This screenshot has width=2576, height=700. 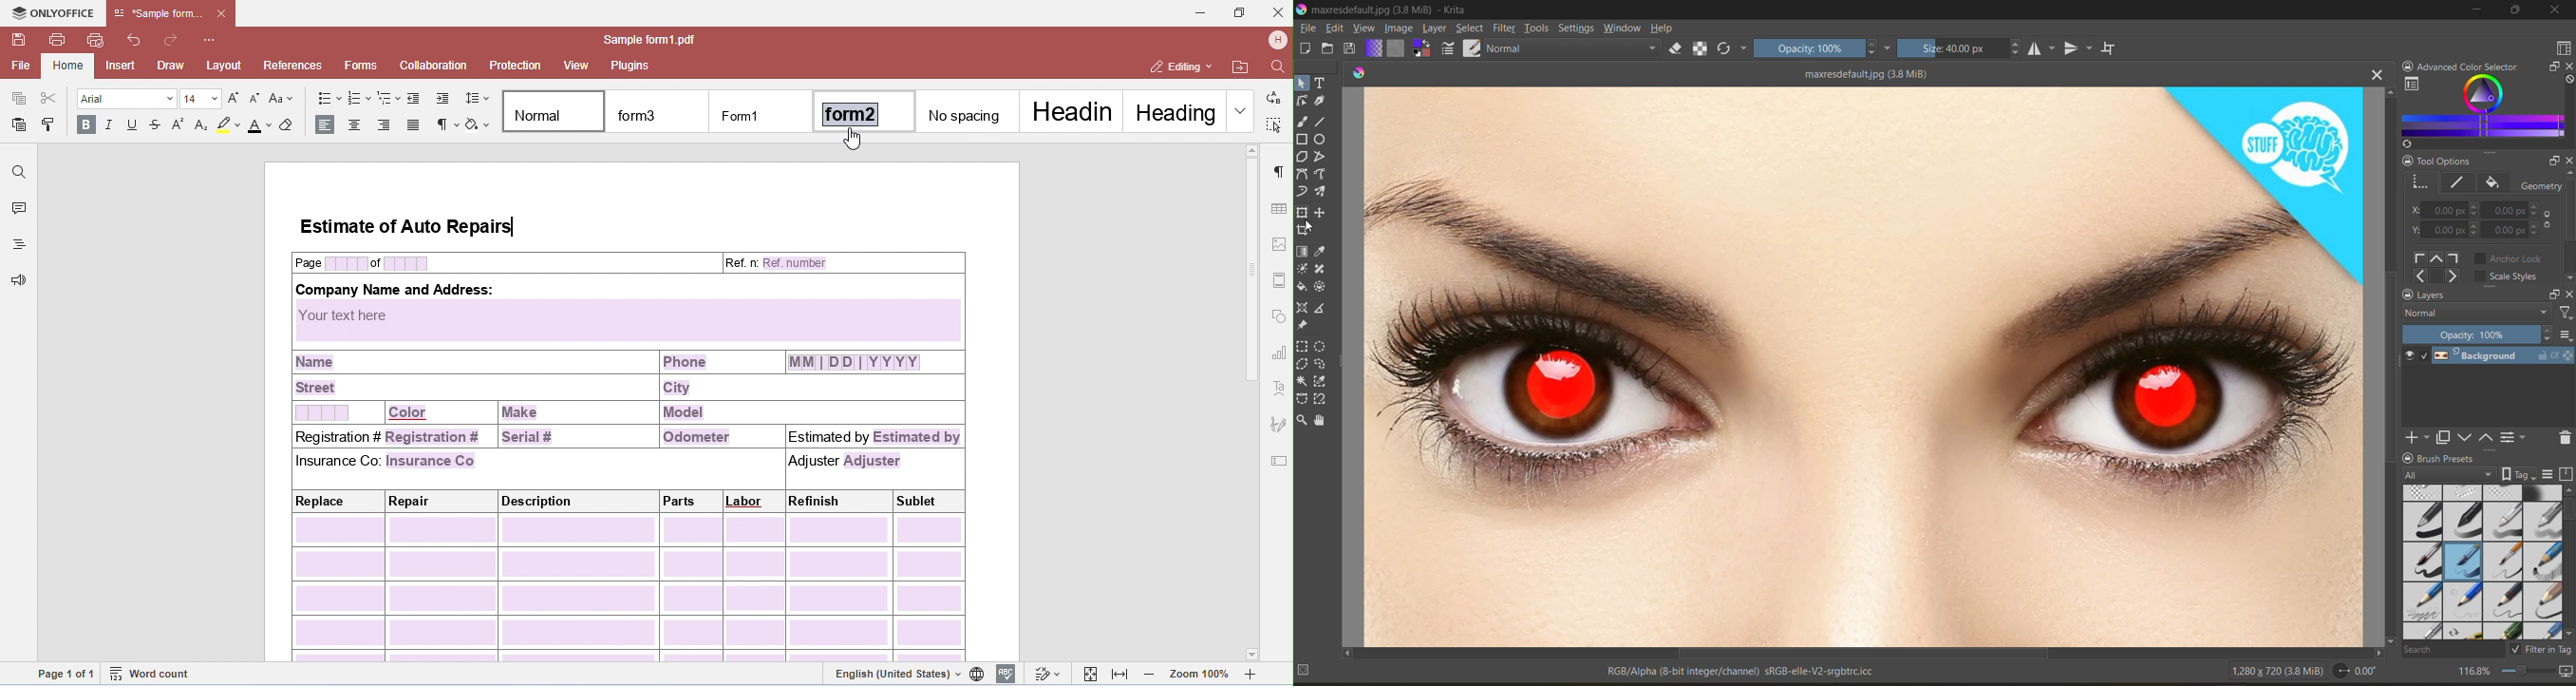 What do you see at coordinates (1375, 47) in the screenshot?
I see `fill gradients` at bounding box center [1375, 47].